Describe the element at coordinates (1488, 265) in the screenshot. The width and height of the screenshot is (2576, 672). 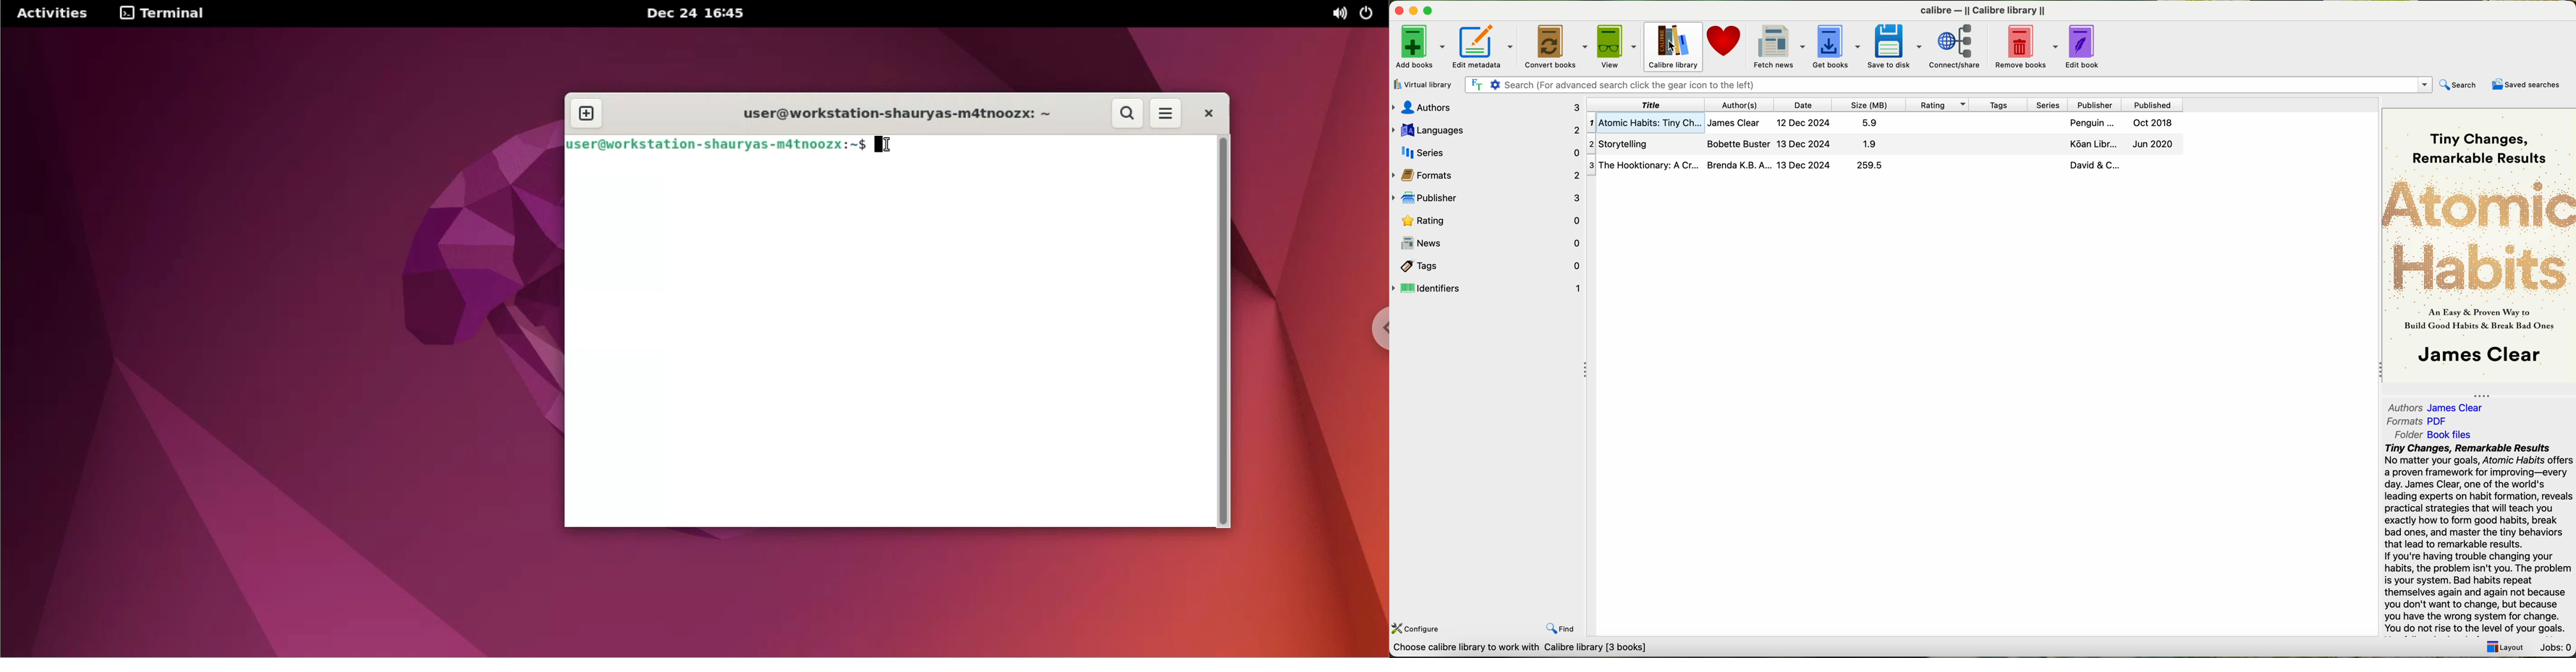
I see `tags` at that location.